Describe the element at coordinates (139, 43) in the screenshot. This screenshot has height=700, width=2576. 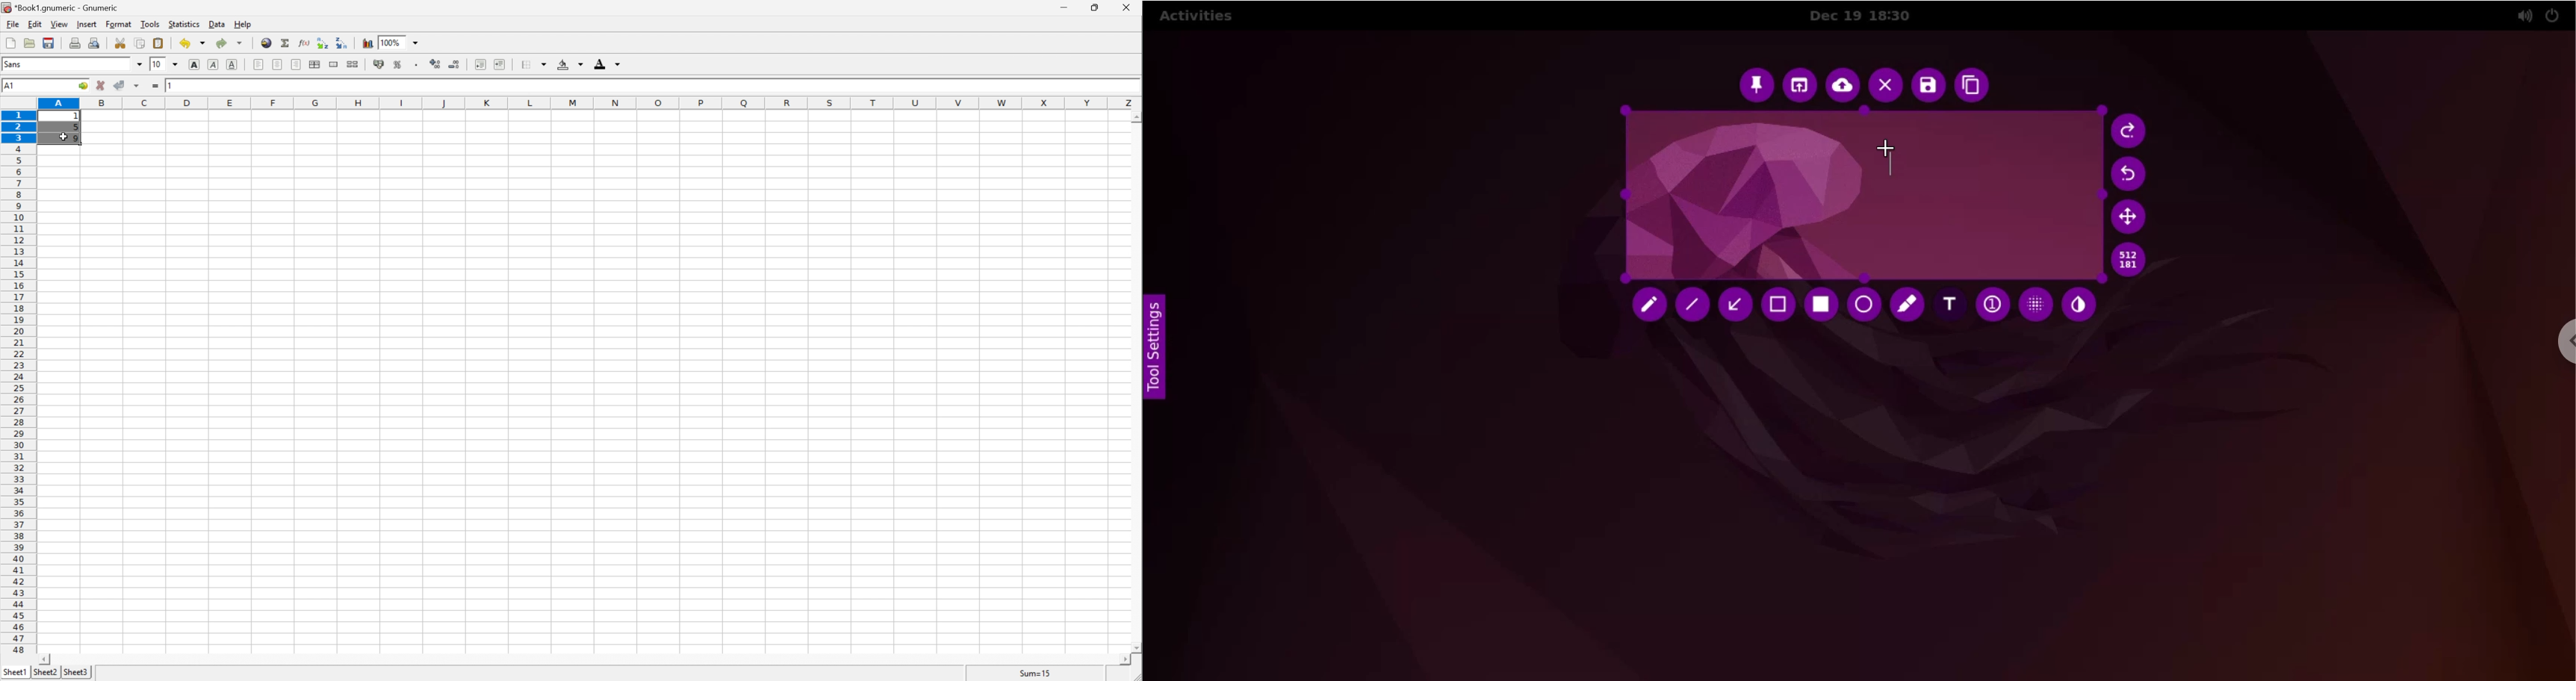
I see `copy` at that location.